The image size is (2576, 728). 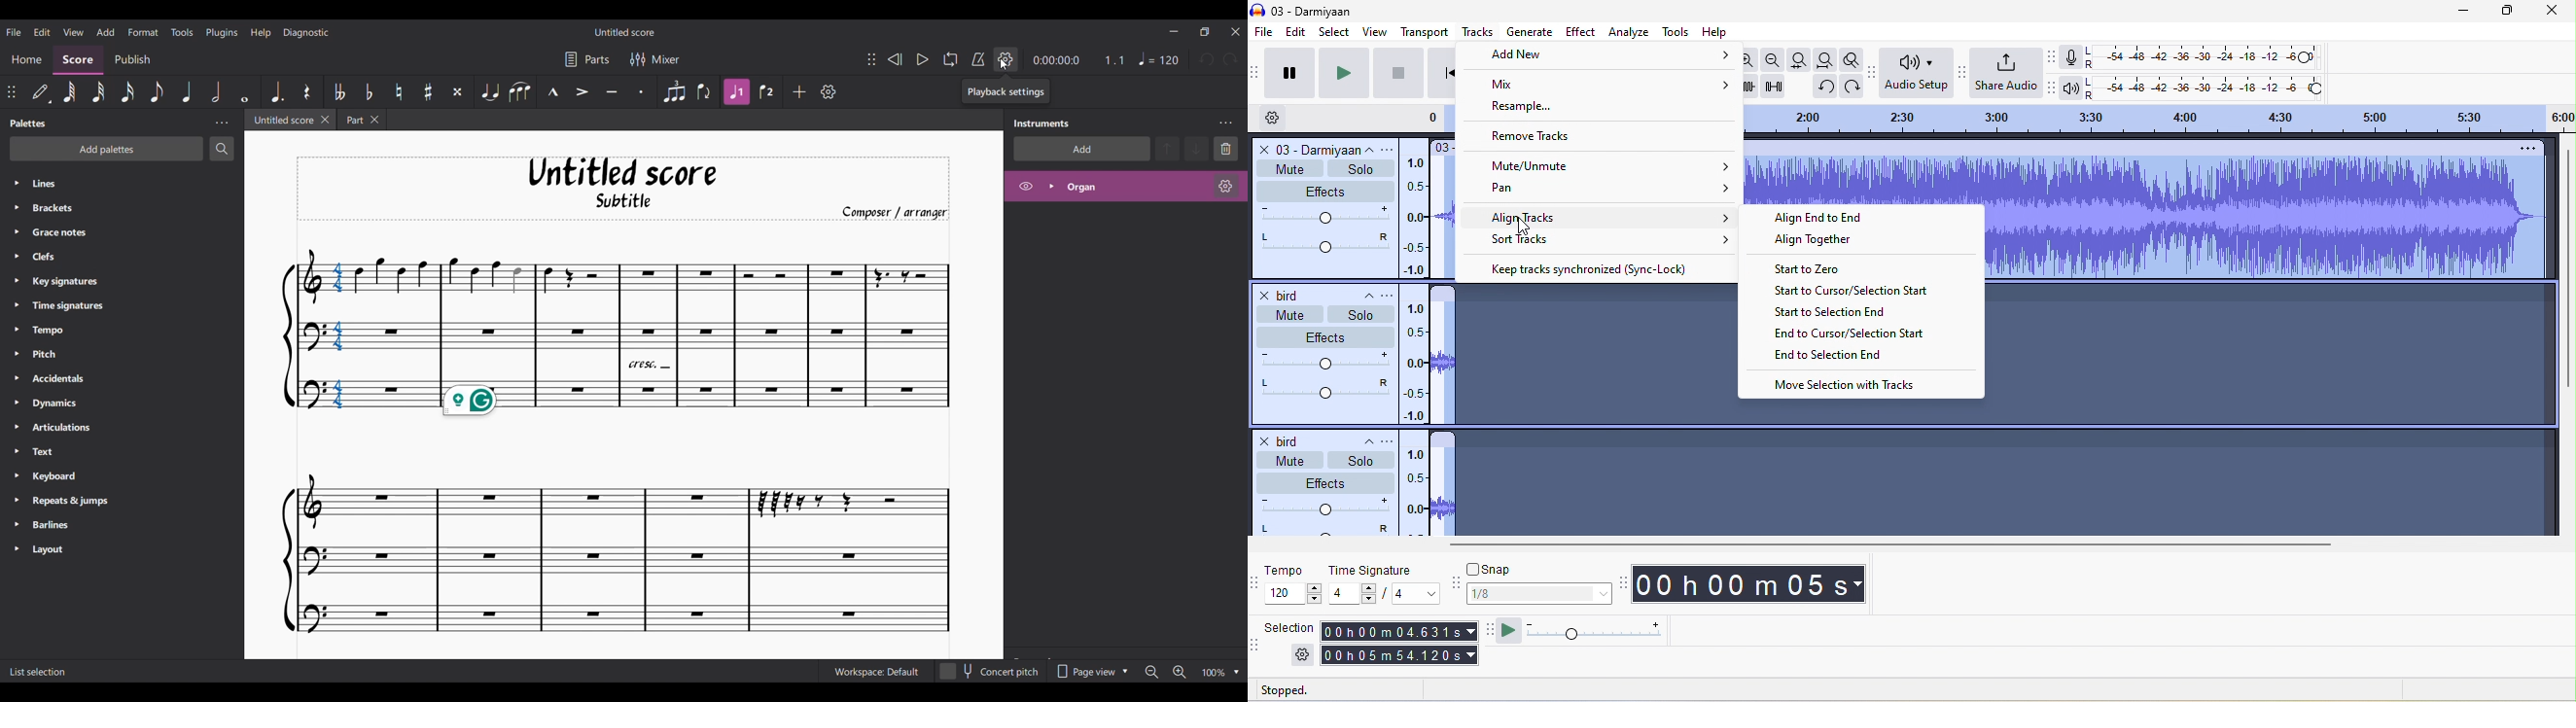 What do you see at coordinates (1004, 64) in the screenshot?
I see `Cursor clicking on Playback settings` at bounding box center [1004, 64].